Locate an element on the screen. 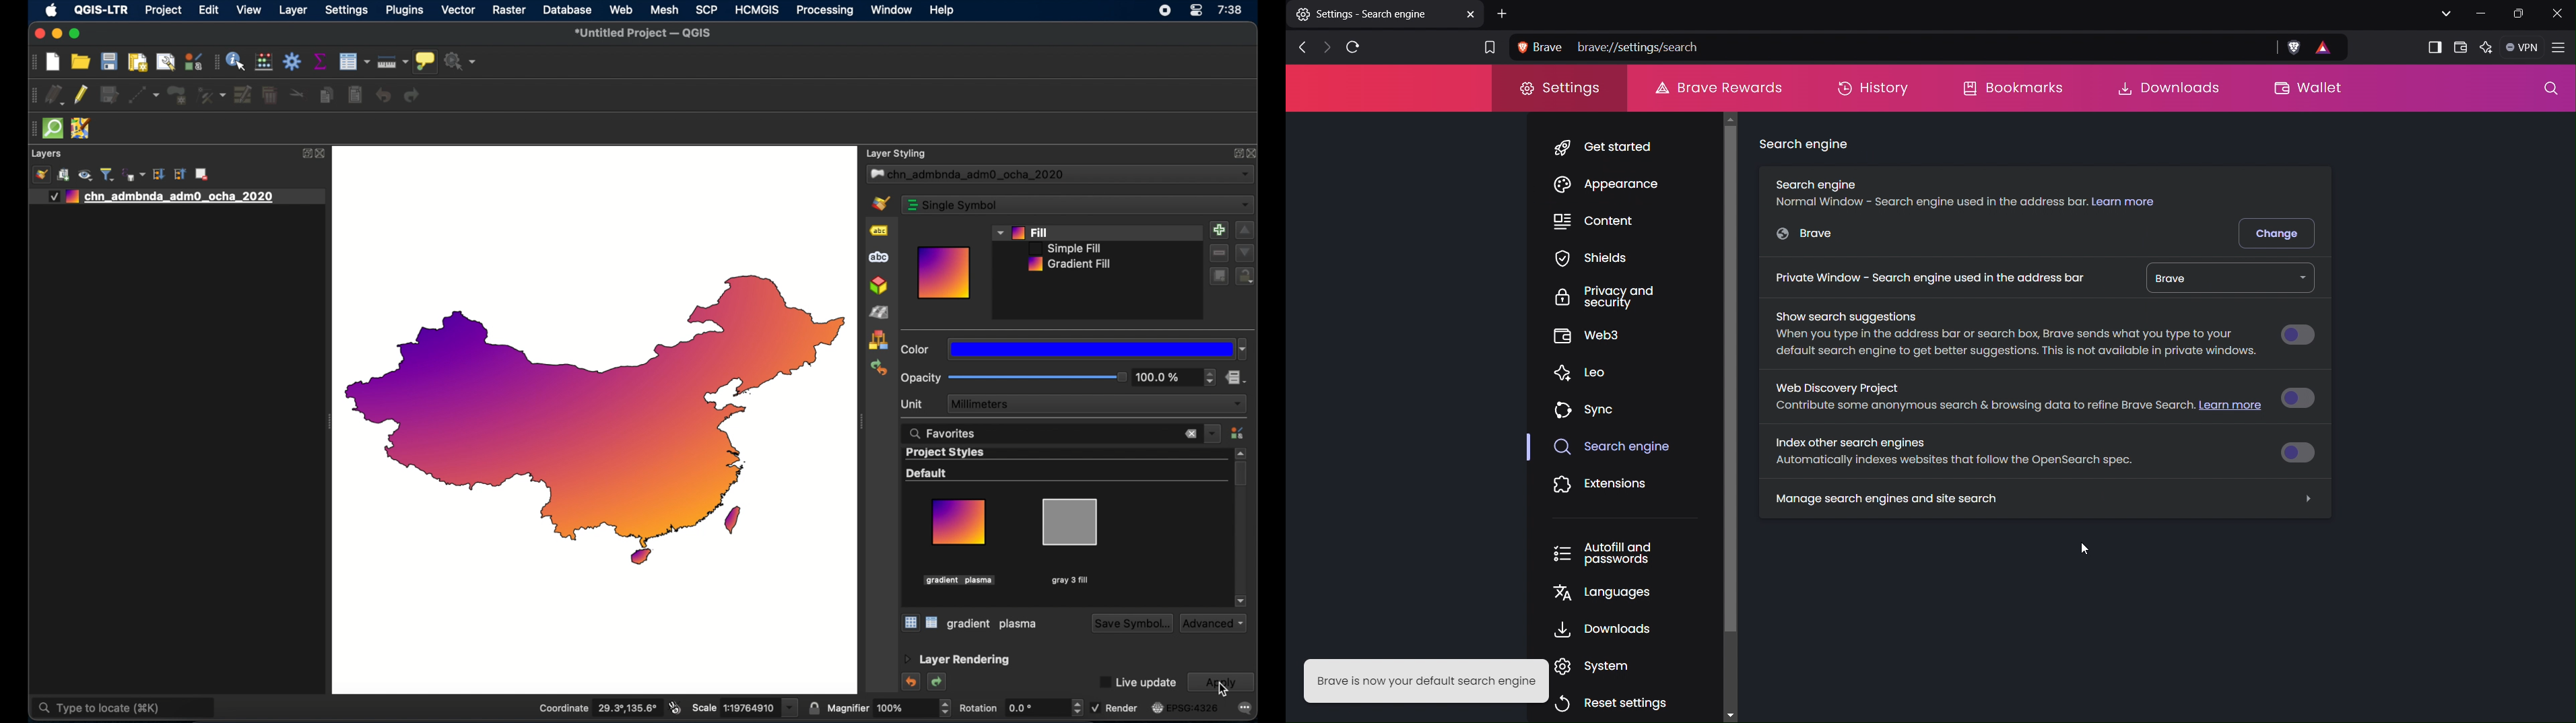 Image resolution: width=2576 pixels, height=728 pixels. 3d view is located at coordinates (879, 286).